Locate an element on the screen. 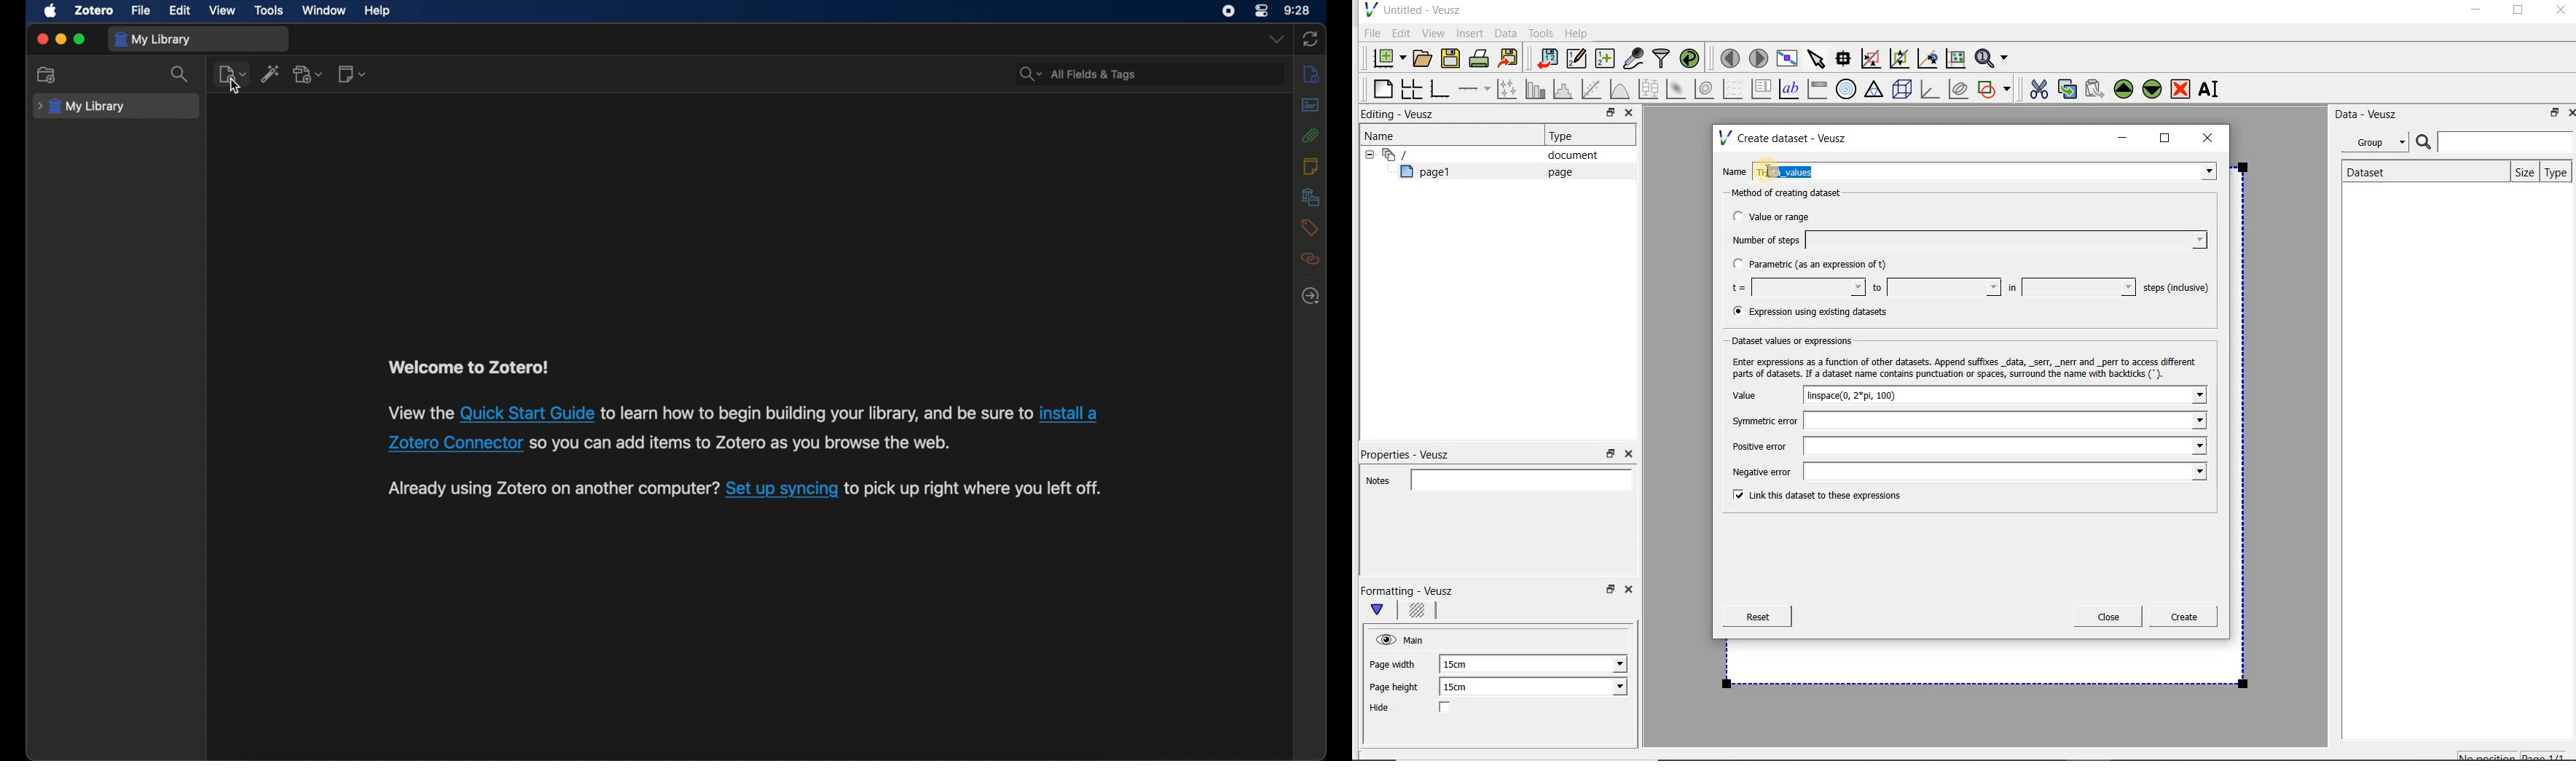  Tools is located at coordinates (1539, 34).